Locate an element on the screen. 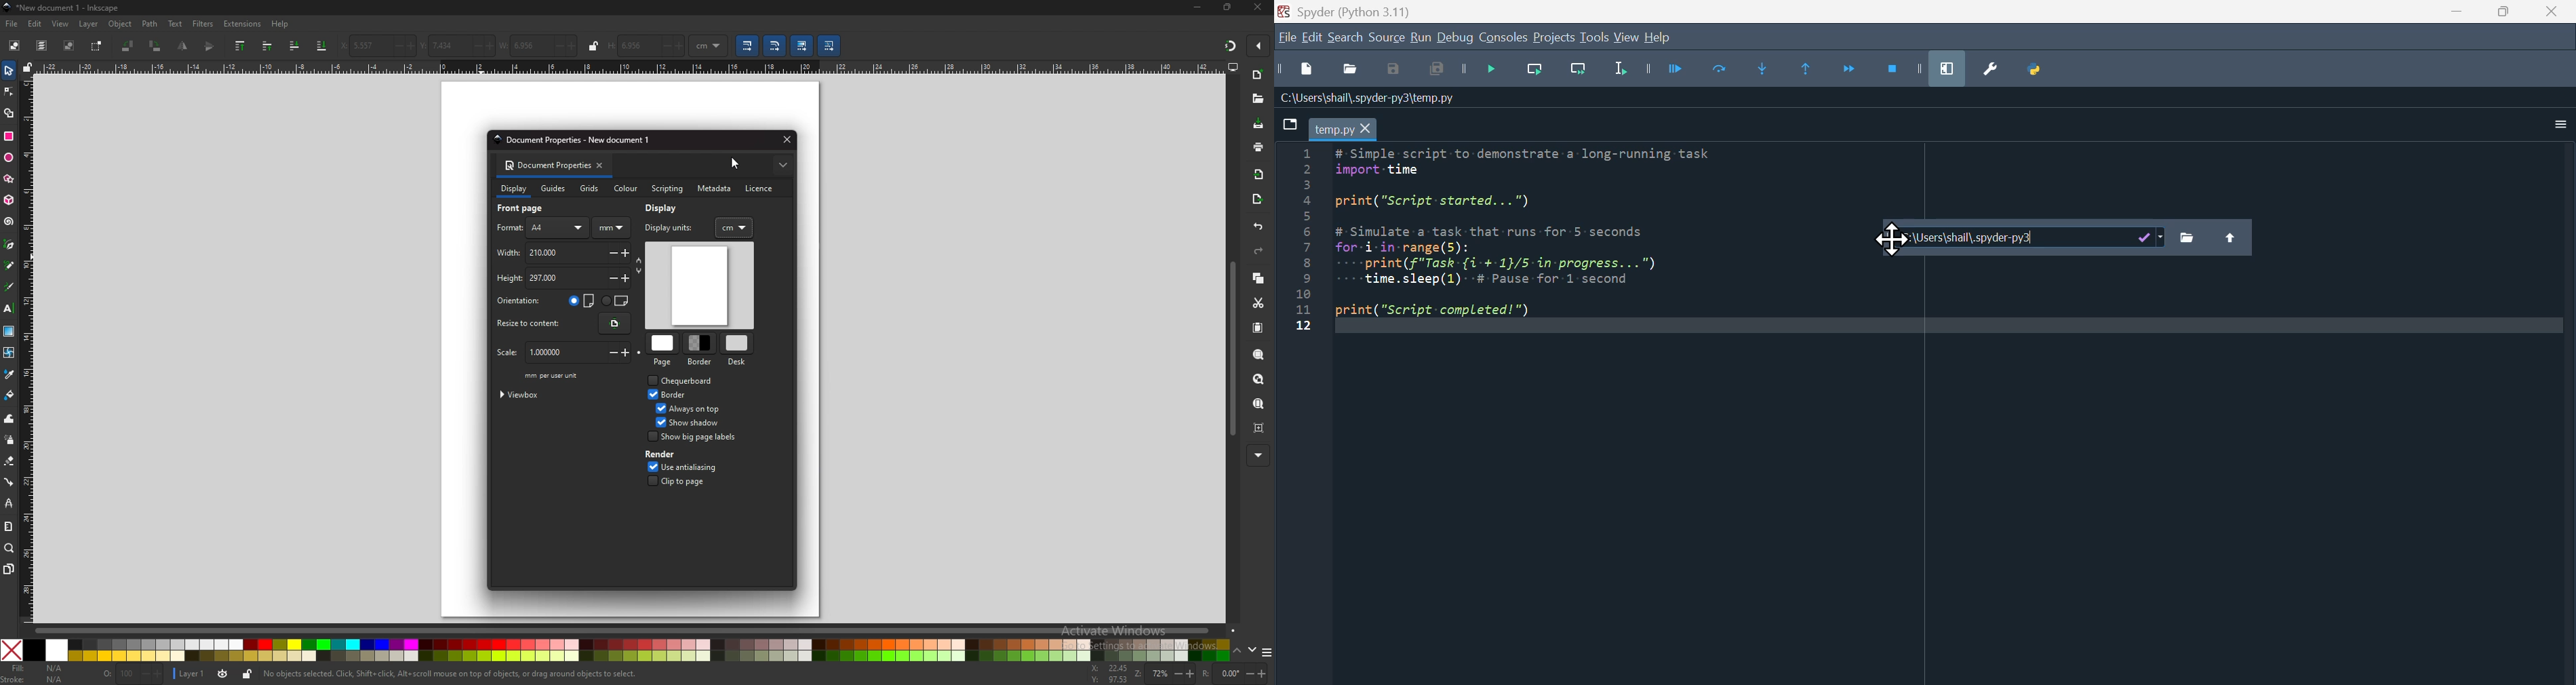 The width and height of the screenshot is (2576, 700). polygon is located at coordinates (9, 179).